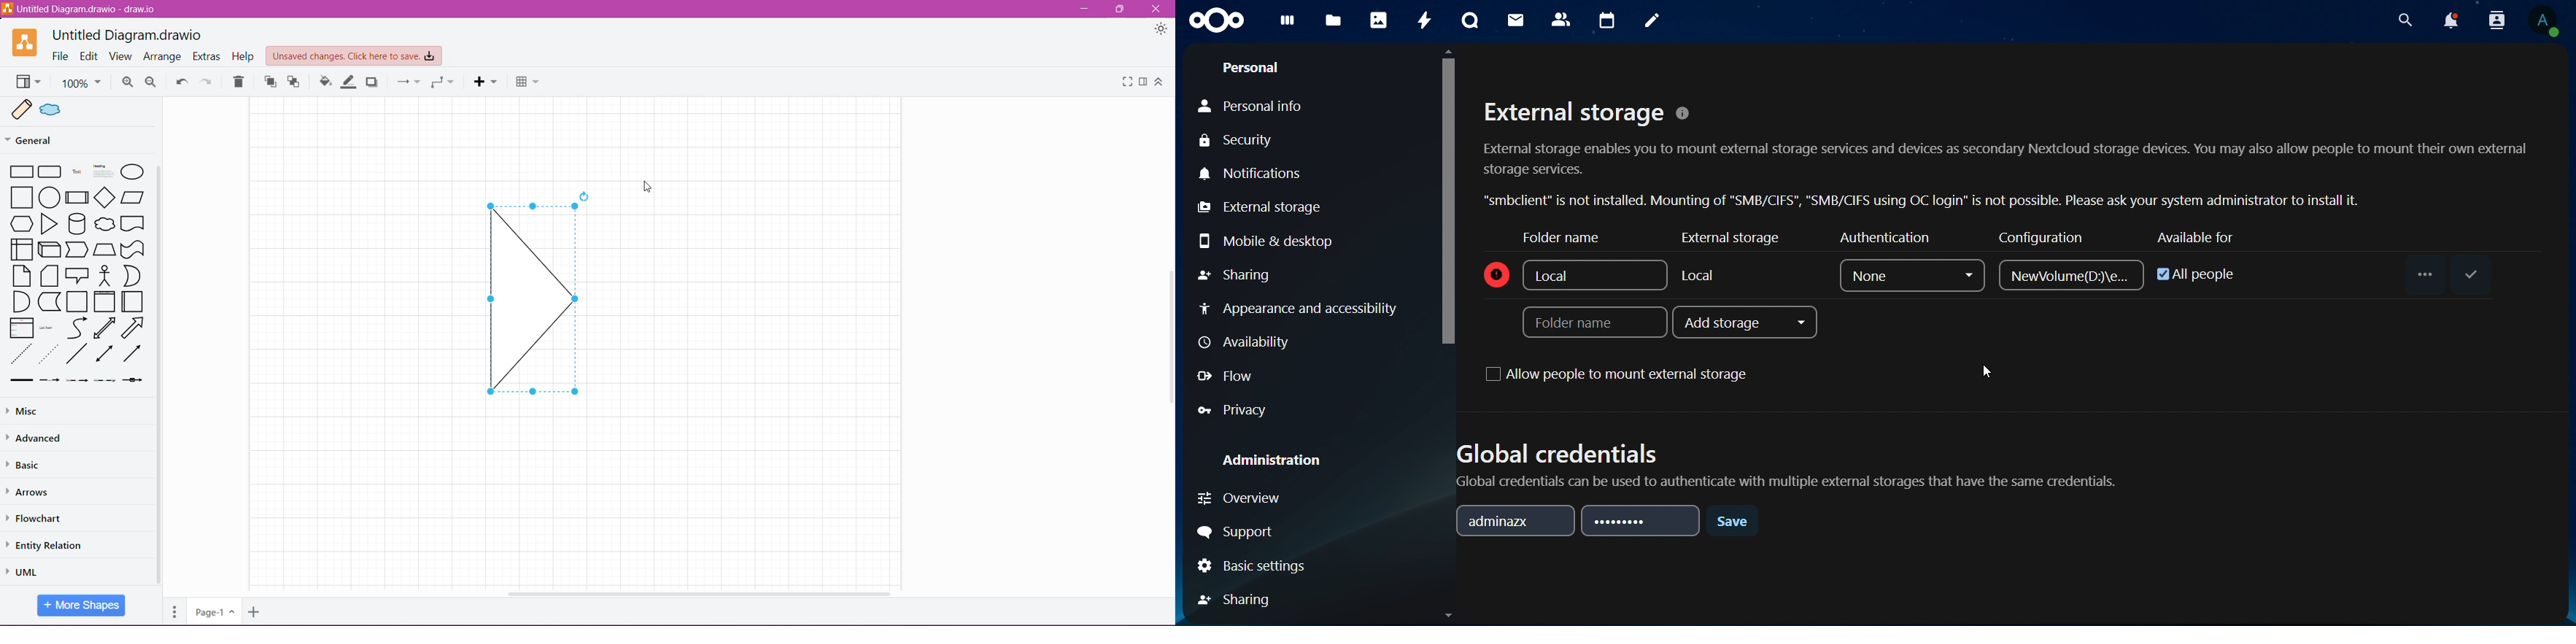 This screenshot has height=644, width=2576. What do you see at coordinates (1237, 275) in the screenshot?
I see `sharing` at bounding box center [1237, 275].